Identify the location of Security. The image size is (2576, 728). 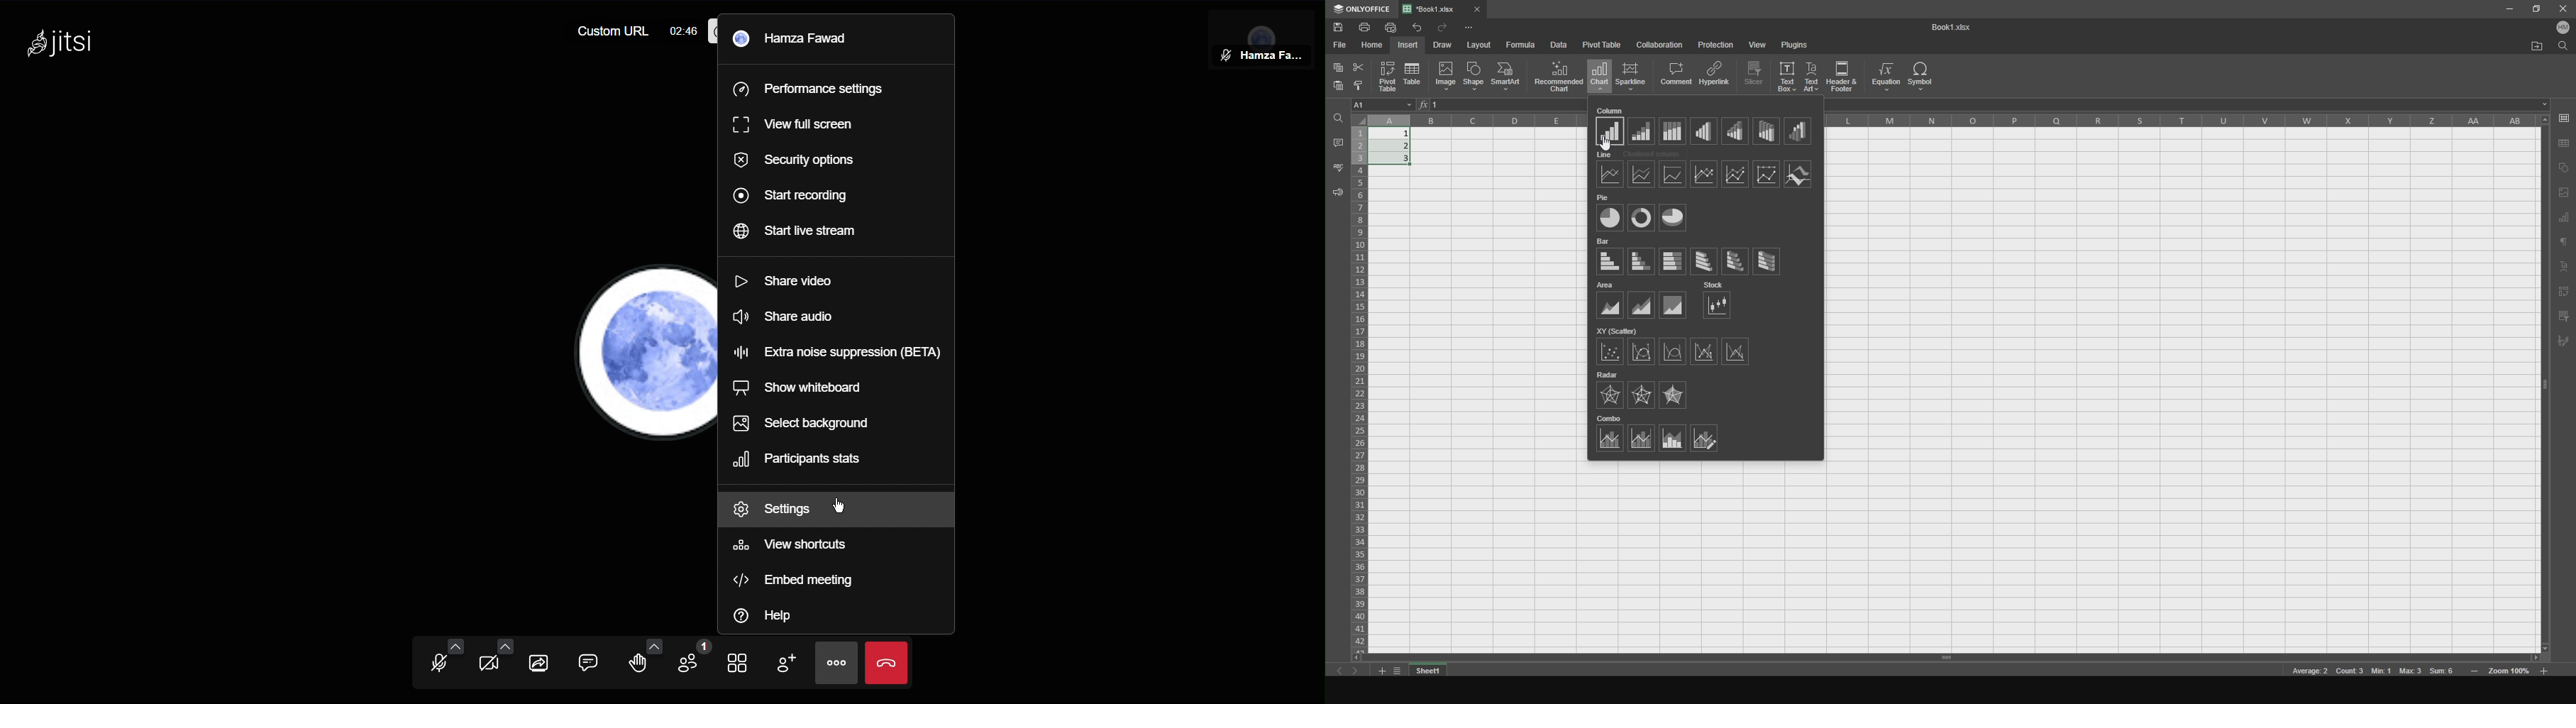
(794, 160).